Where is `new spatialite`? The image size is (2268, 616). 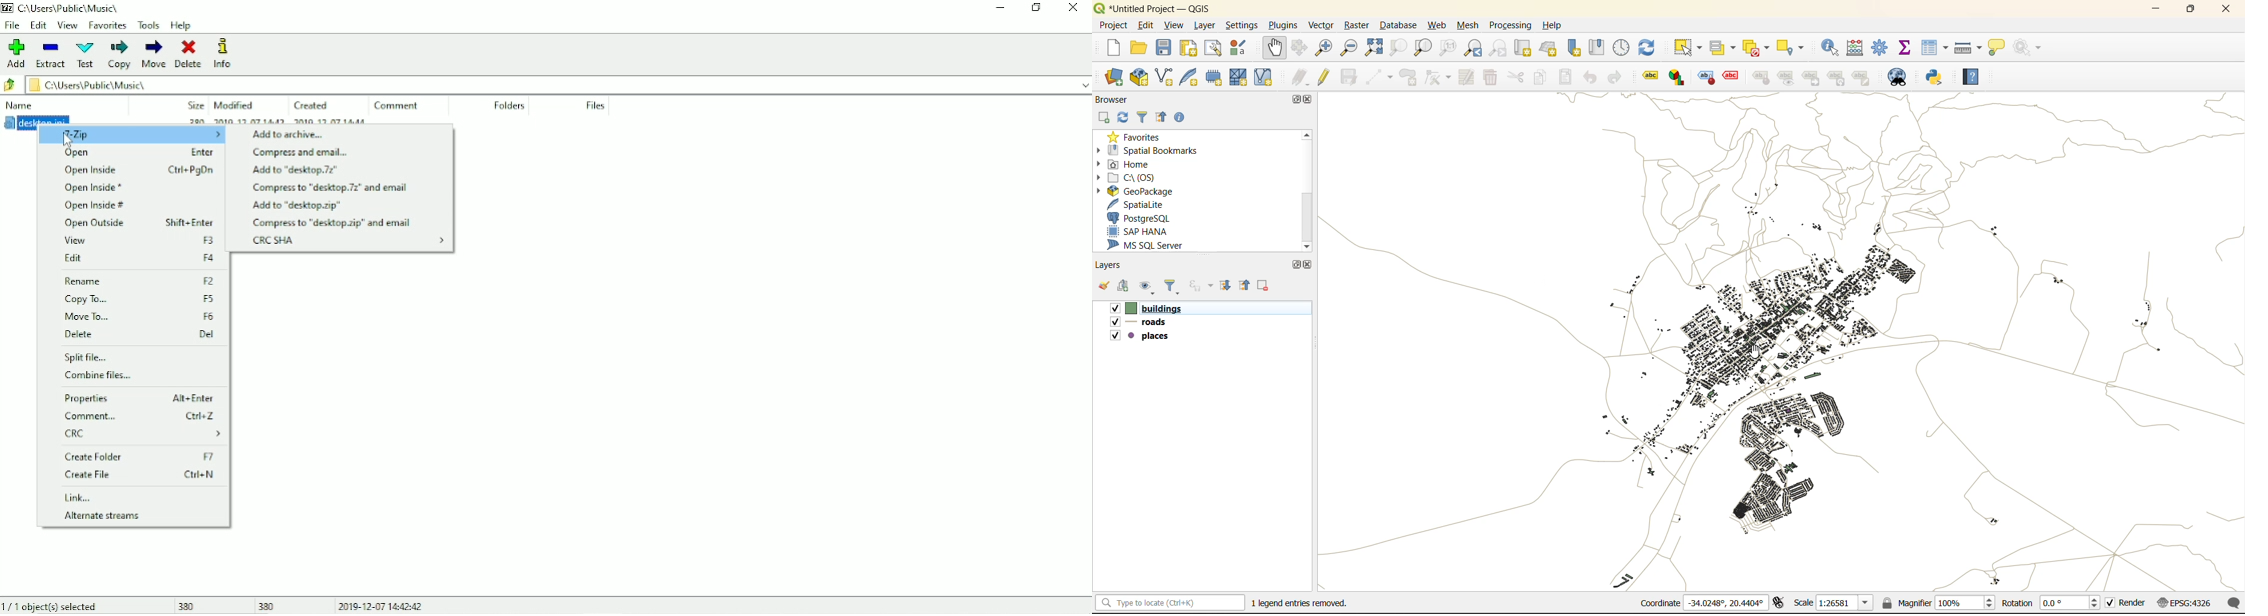 new spatialite is located at coordinates (1190, 76).